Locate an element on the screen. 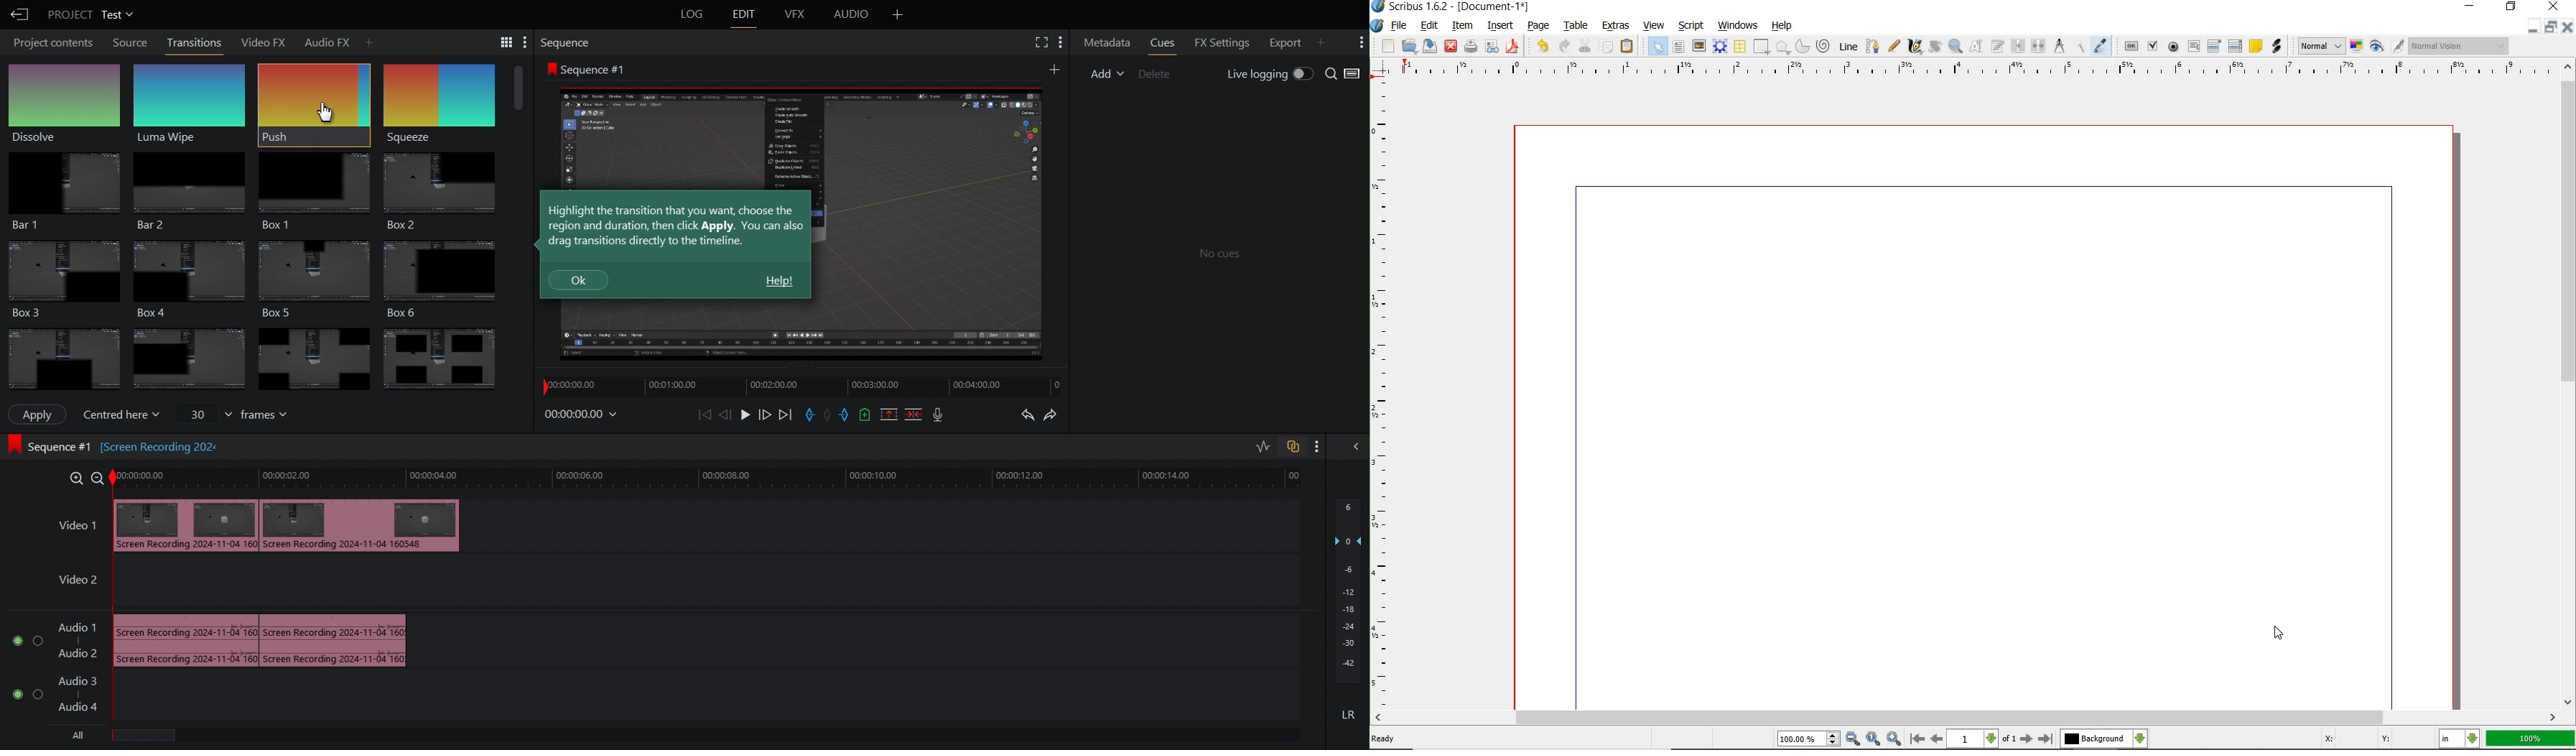  save is located at coordinates (1428, 46).